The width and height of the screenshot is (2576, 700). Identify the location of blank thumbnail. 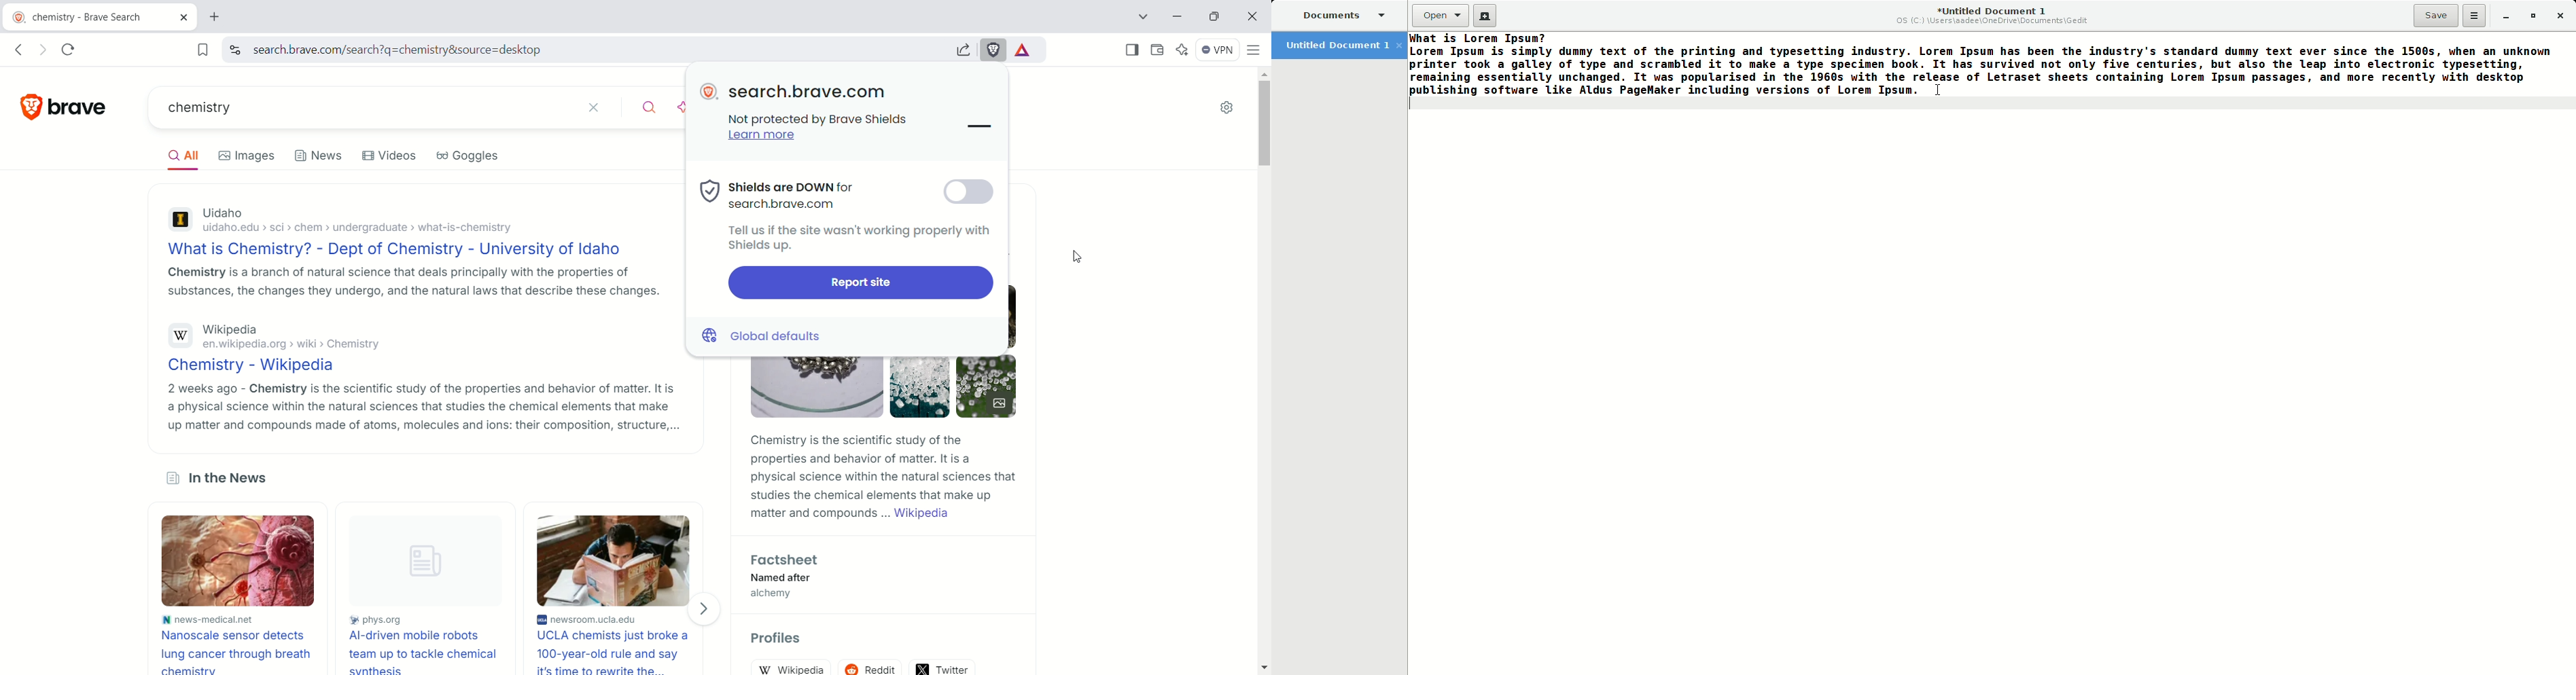
(421, 562).